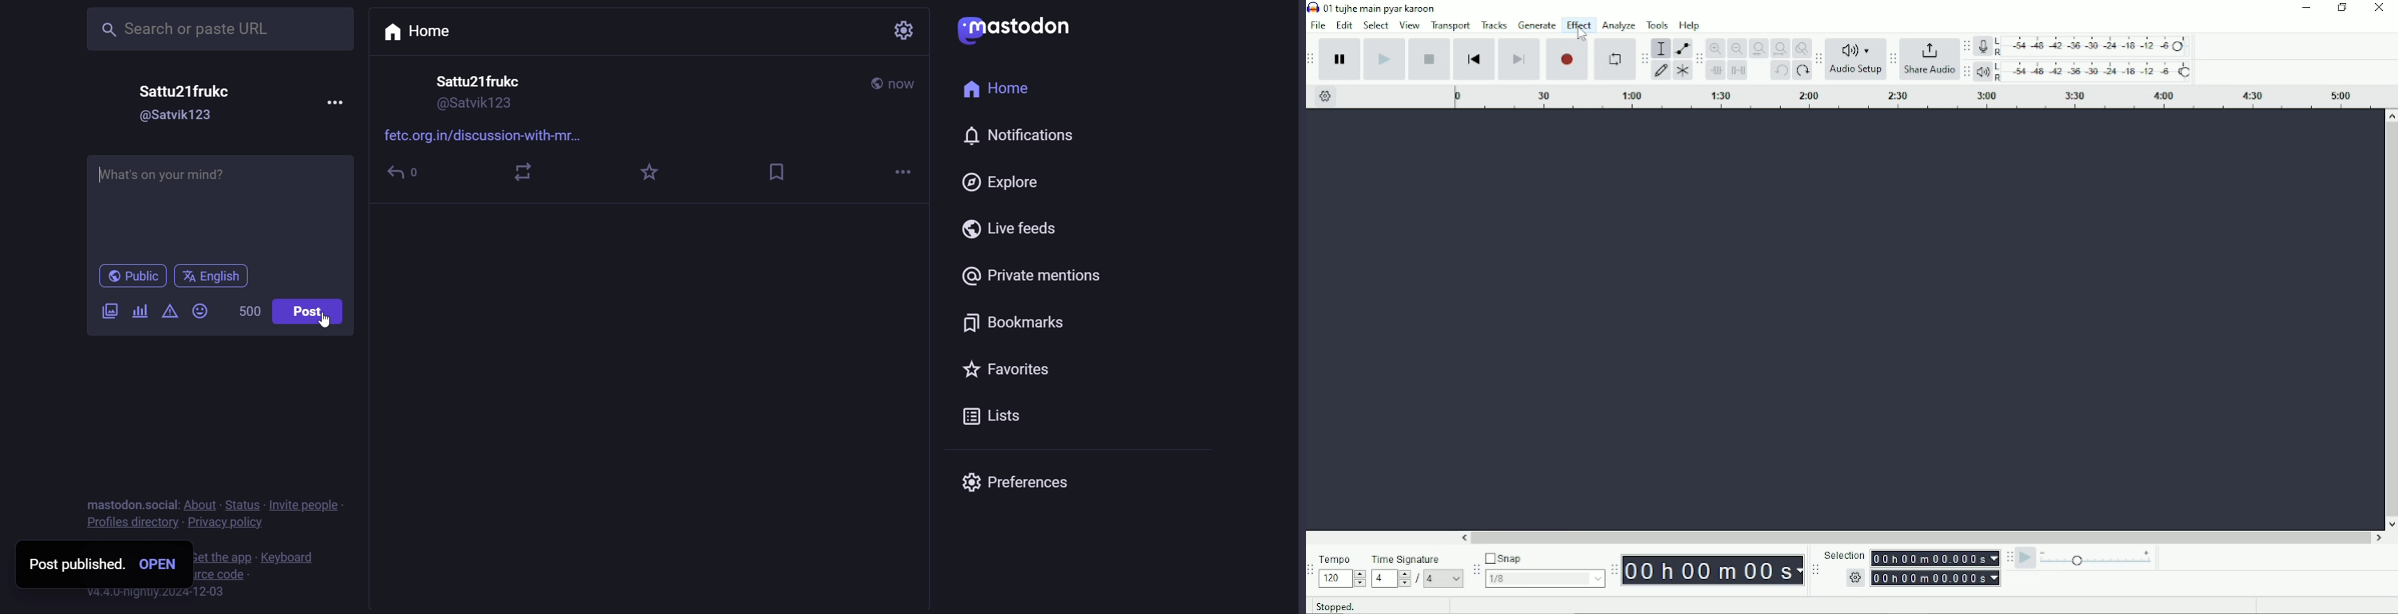 This screenshot has width=2408, height=616. Describe the element at coordinates (1377, 7) in the screenshot. I see `Title` at that location.